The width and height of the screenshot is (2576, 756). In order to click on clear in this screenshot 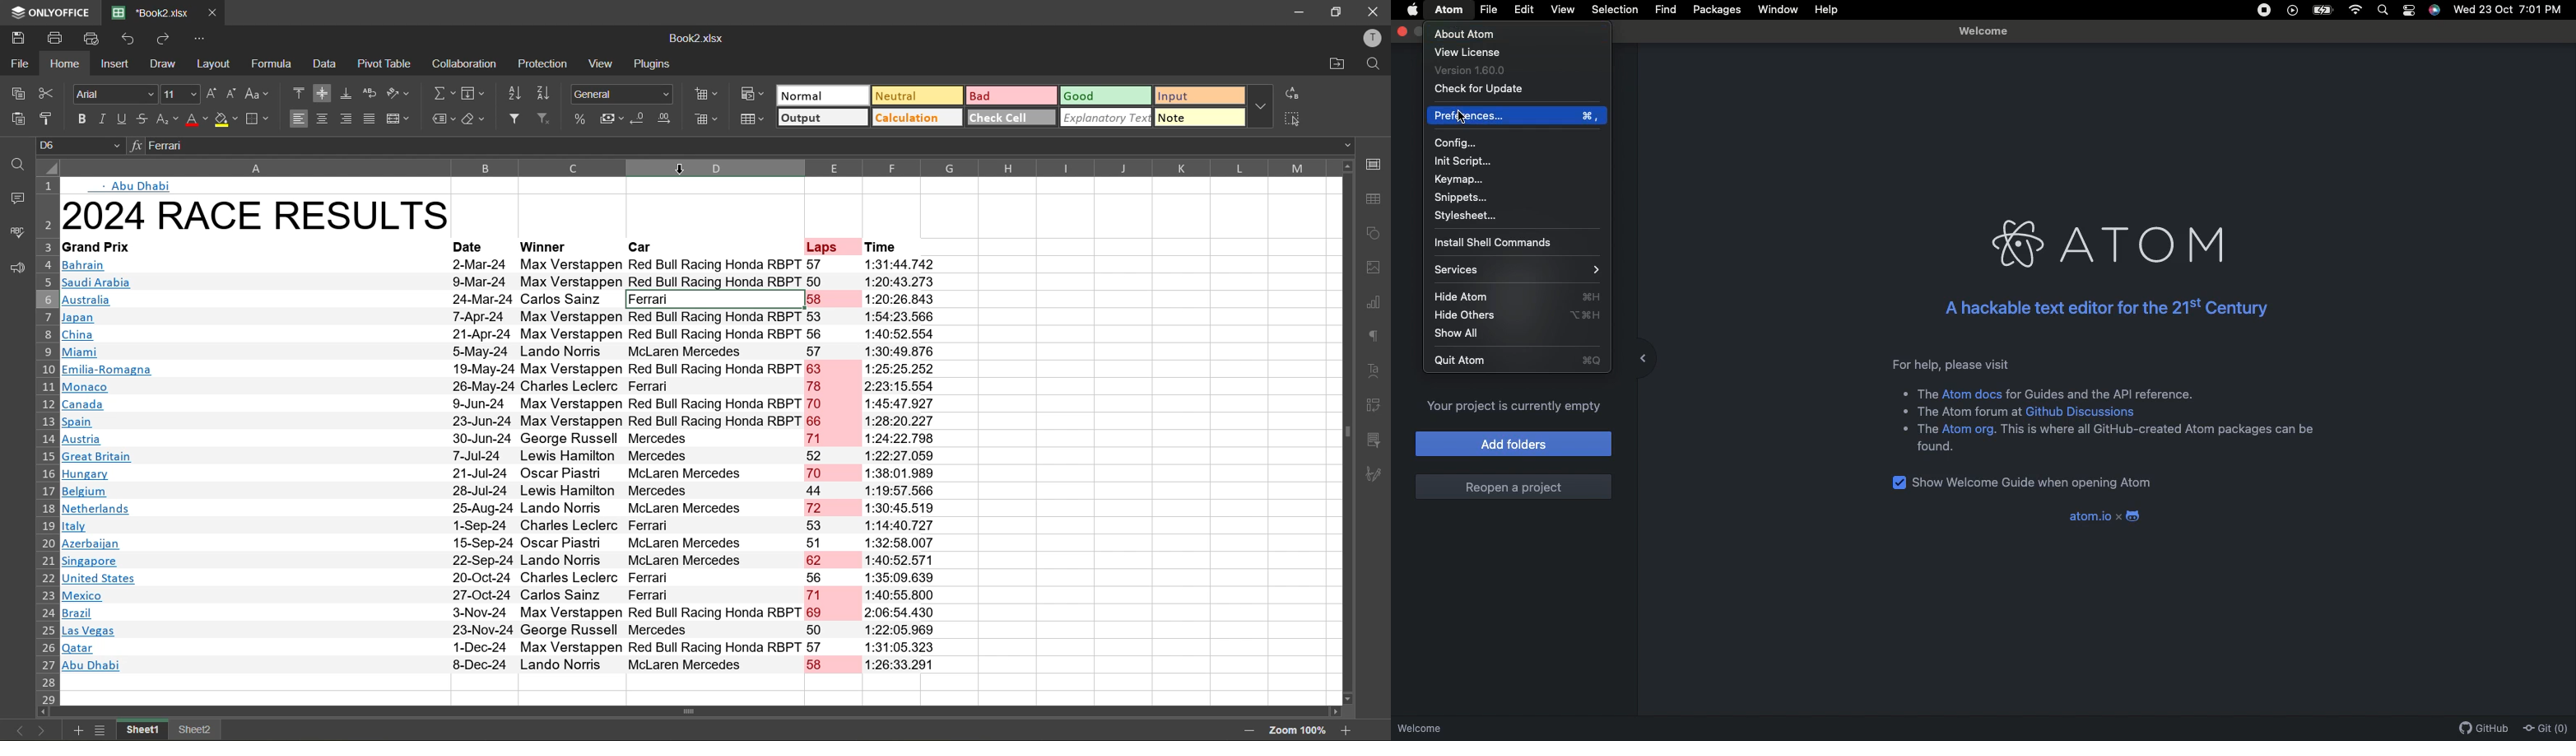, I will do `click(475, 120)`.